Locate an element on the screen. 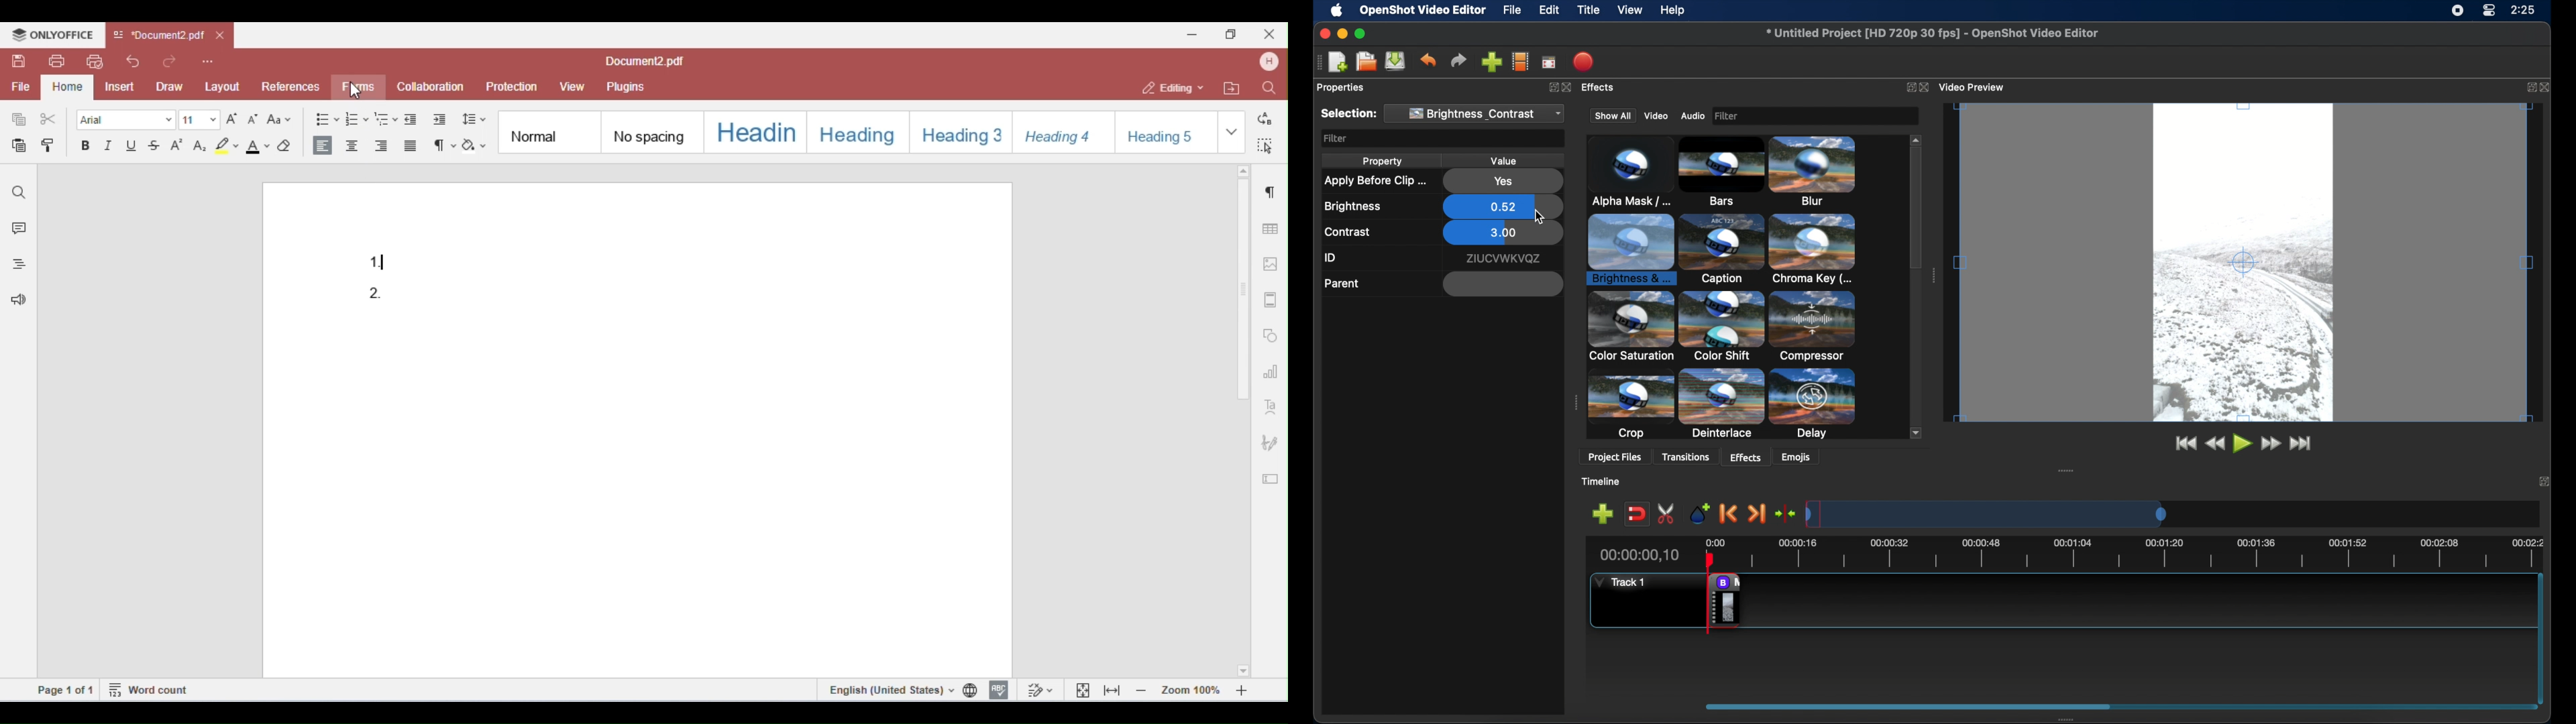 This screenshot has width=2576, height=728. video preview is located at coordinates (1977, 86).